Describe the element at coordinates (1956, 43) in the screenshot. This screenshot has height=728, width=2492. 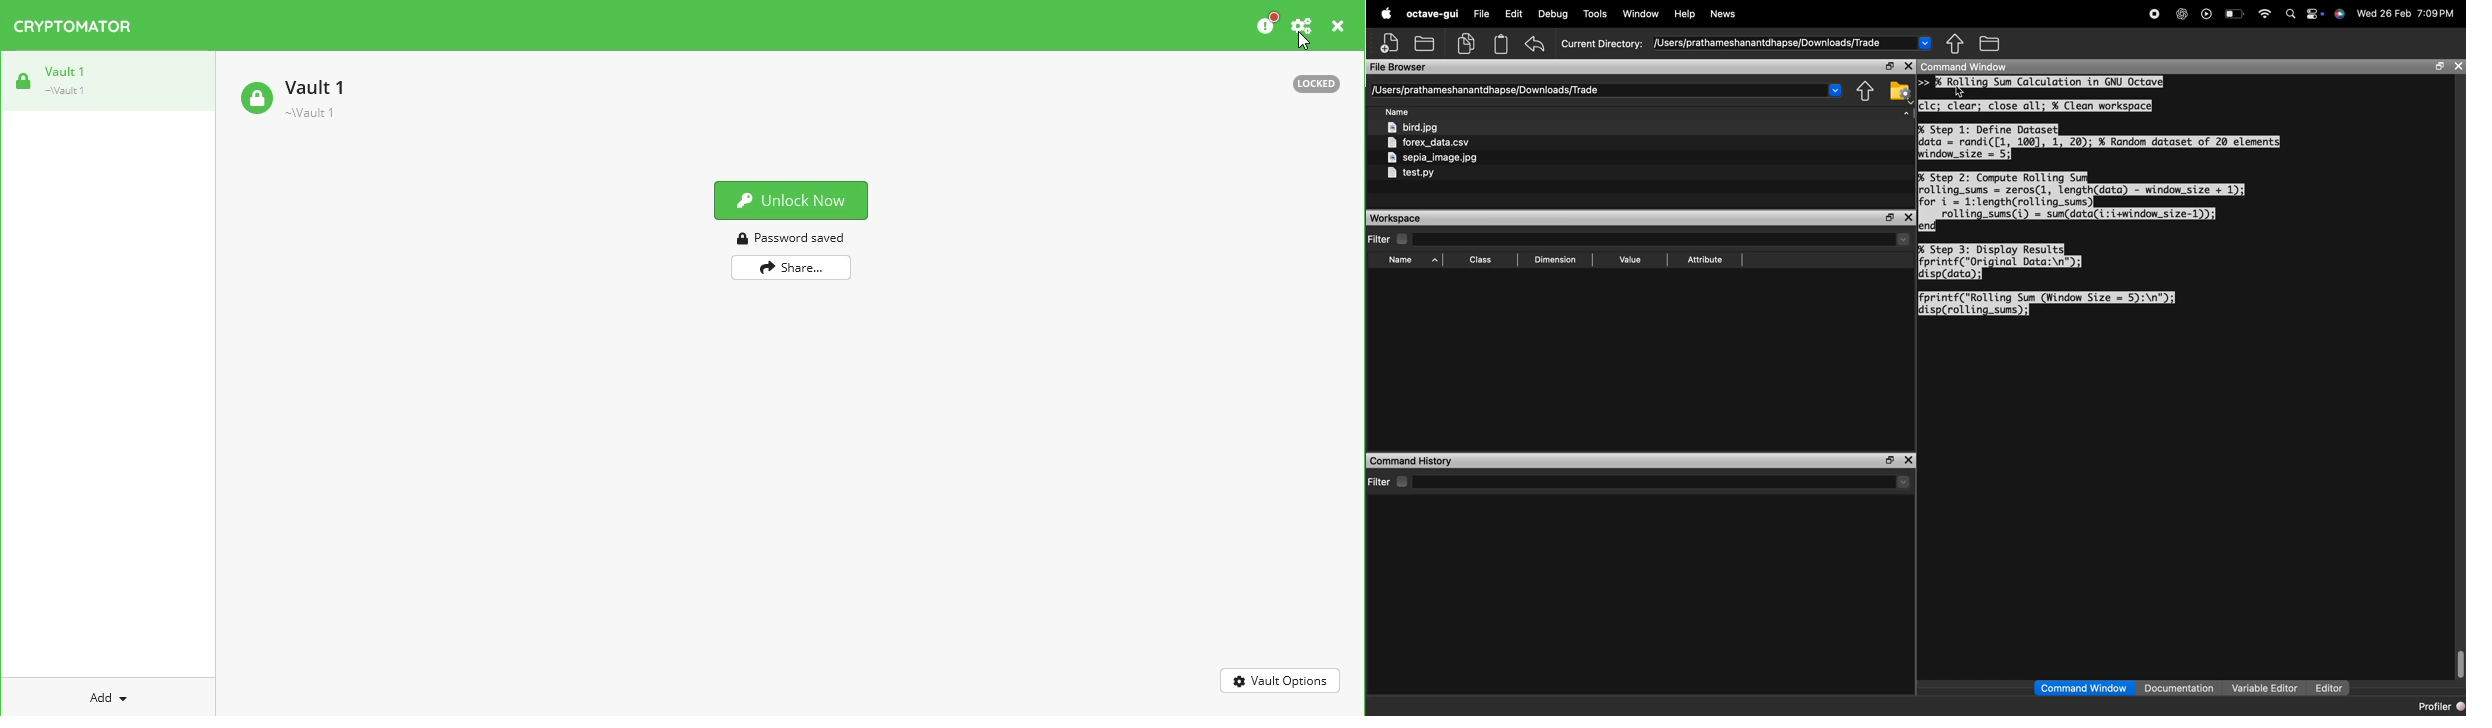
I see `one directory up` at that location.